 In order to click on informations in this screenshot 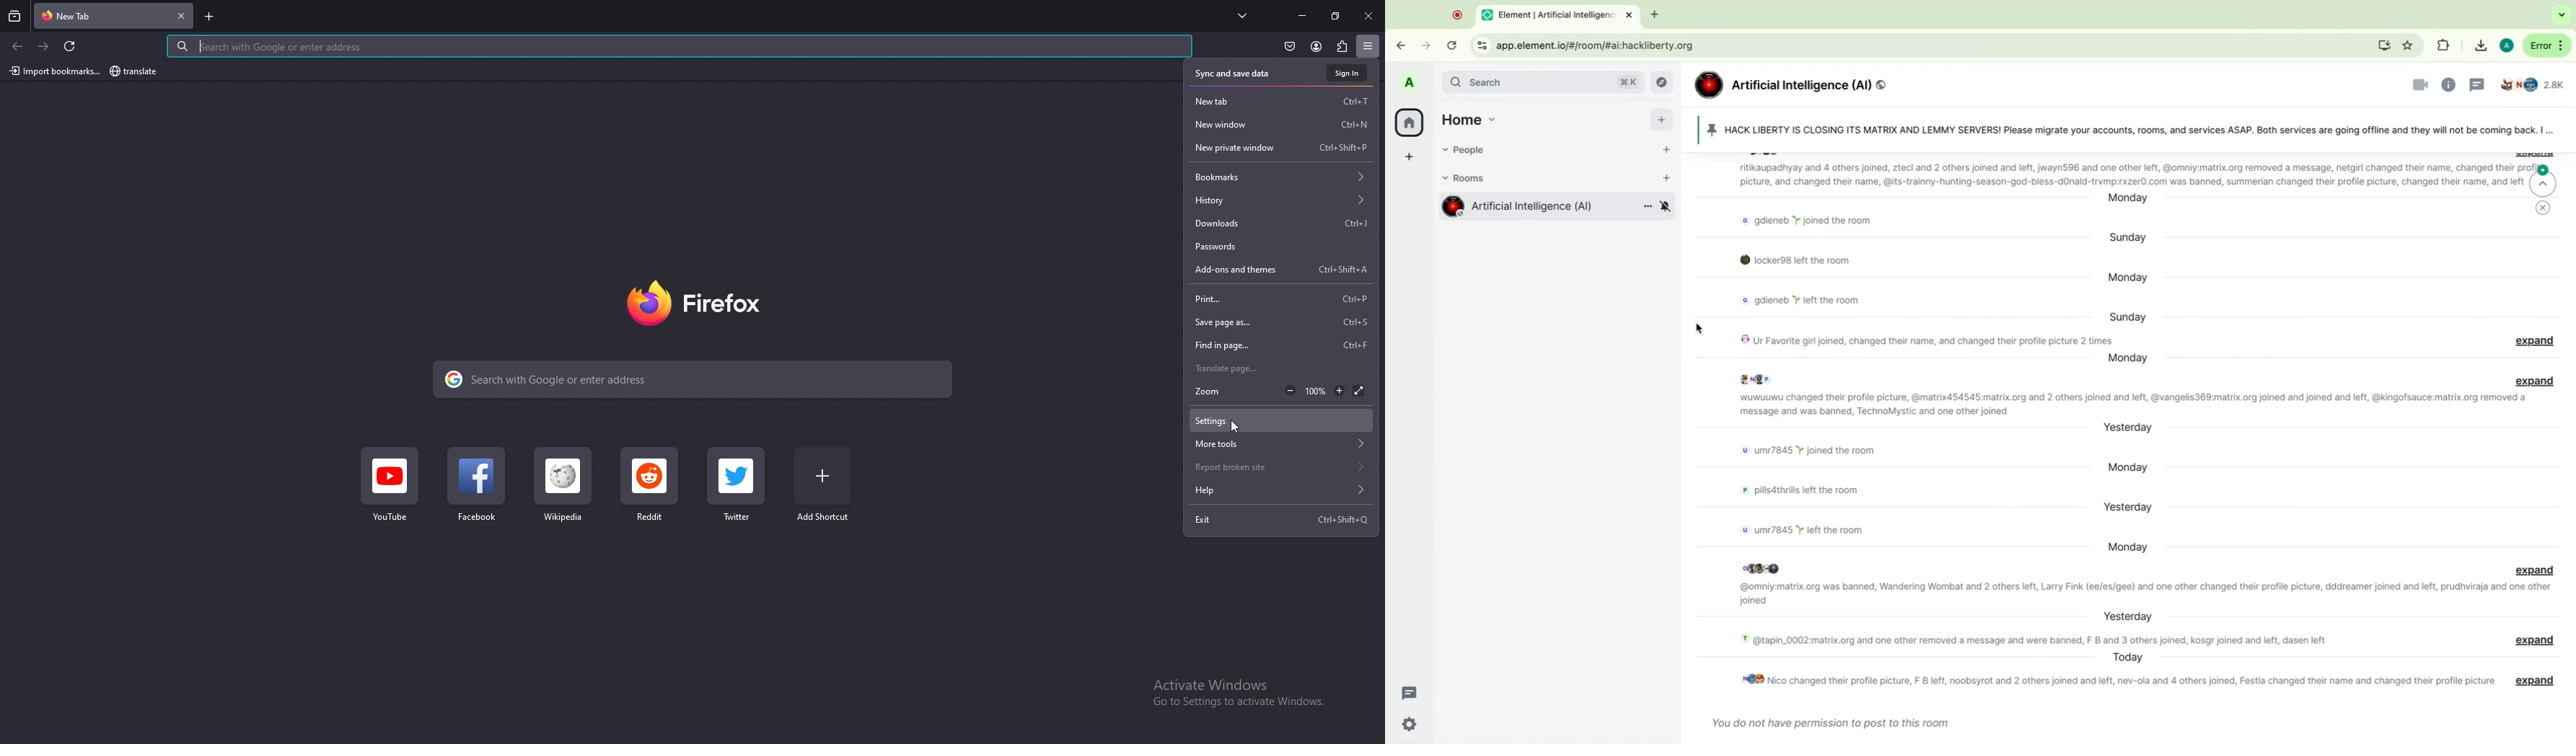, I will do `click(2451, 84)`.